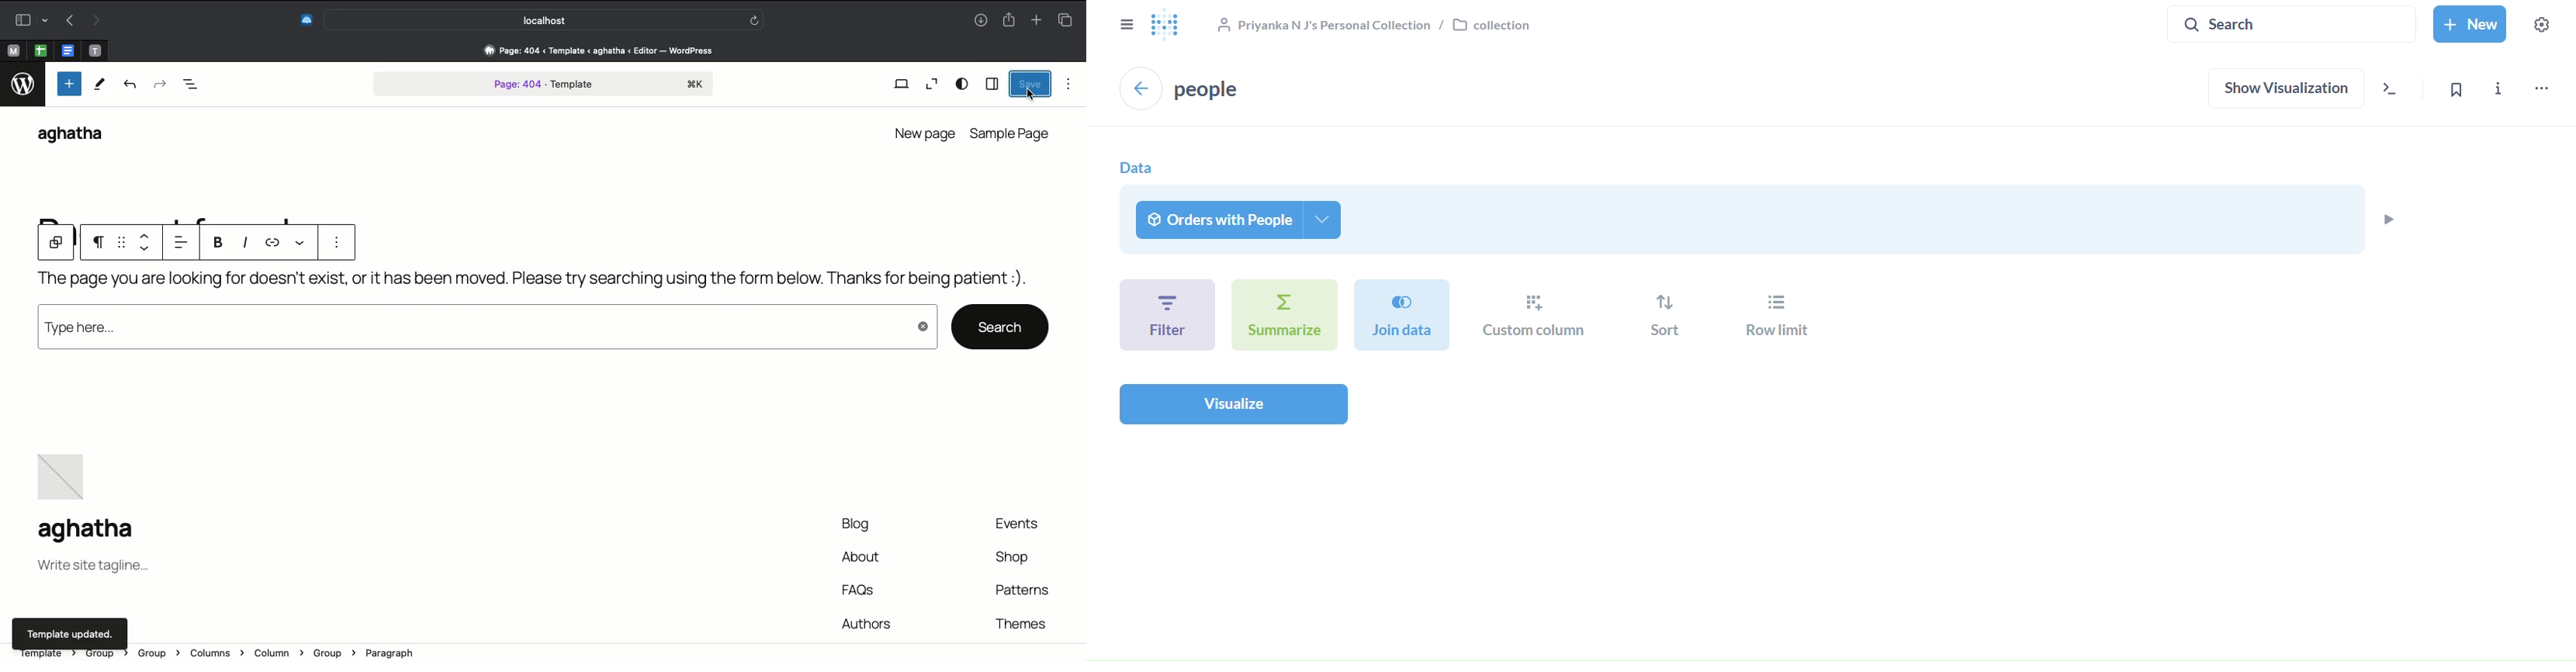 The width and height of the screenshot is (2576, 672). What do you see at coordinates (1080, 258) in the screenshot?
I see `Scroll` at bounding box center [1080, 258].